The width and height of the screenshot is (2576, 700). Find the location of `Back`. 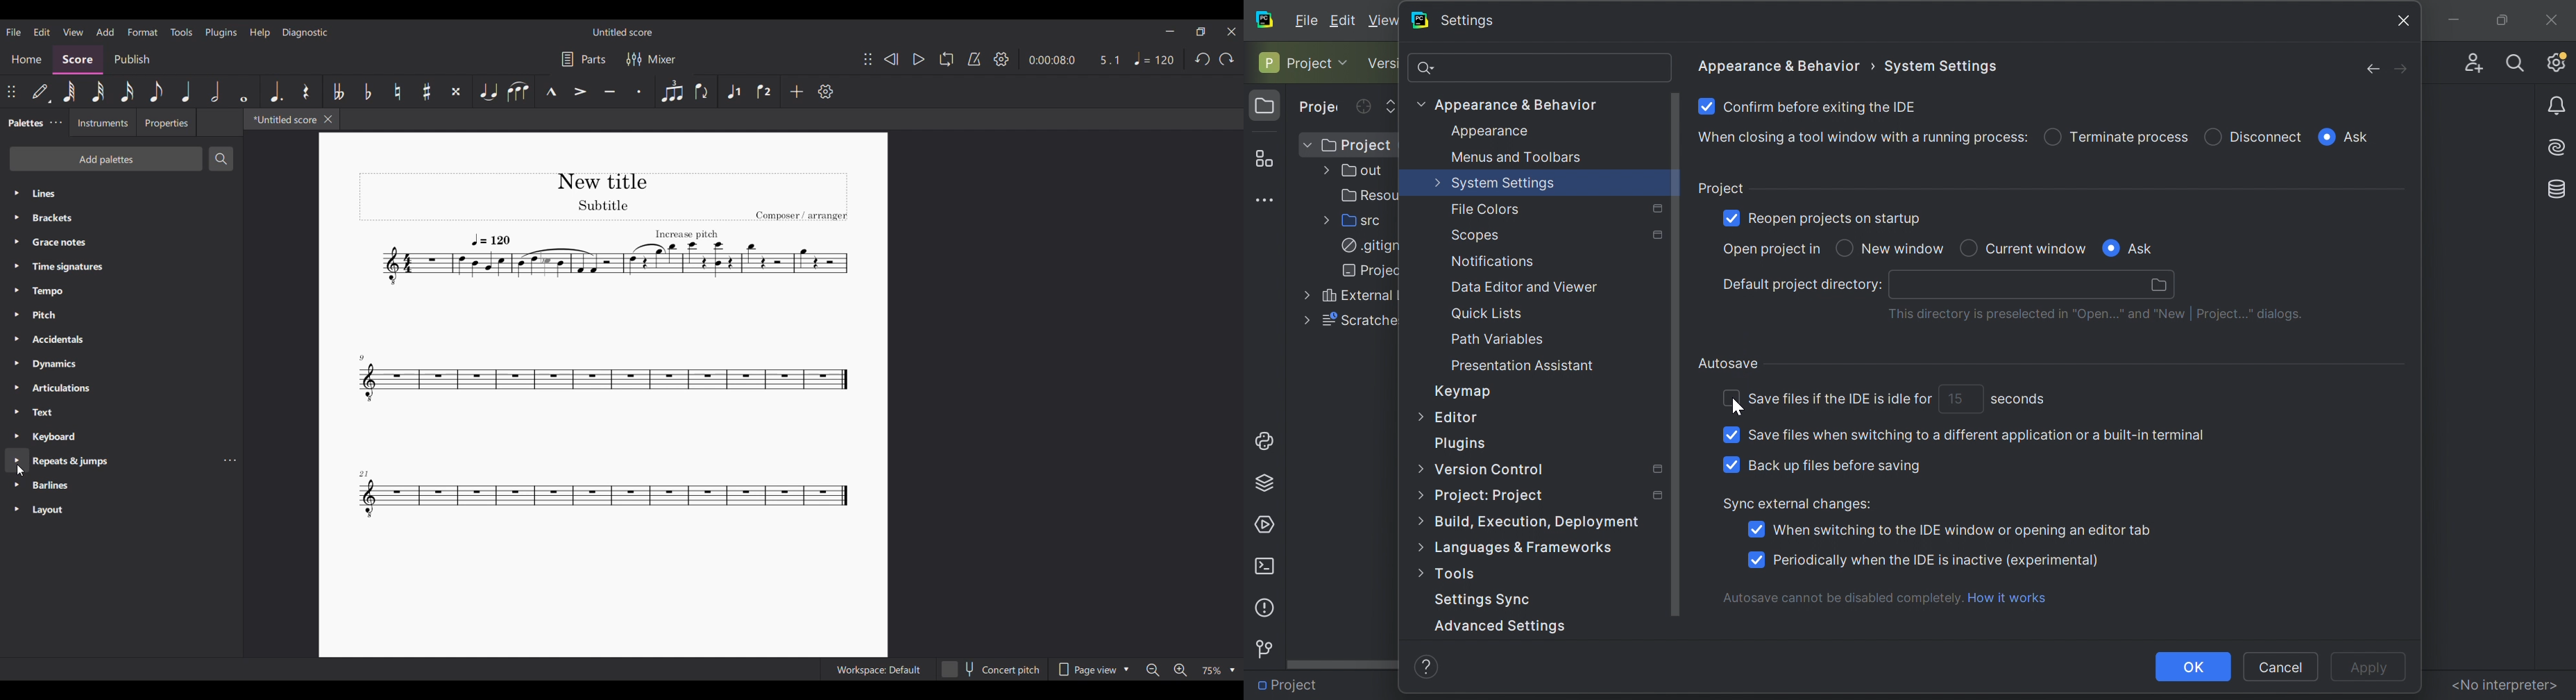

Back is located at coordinates (2366, 69).